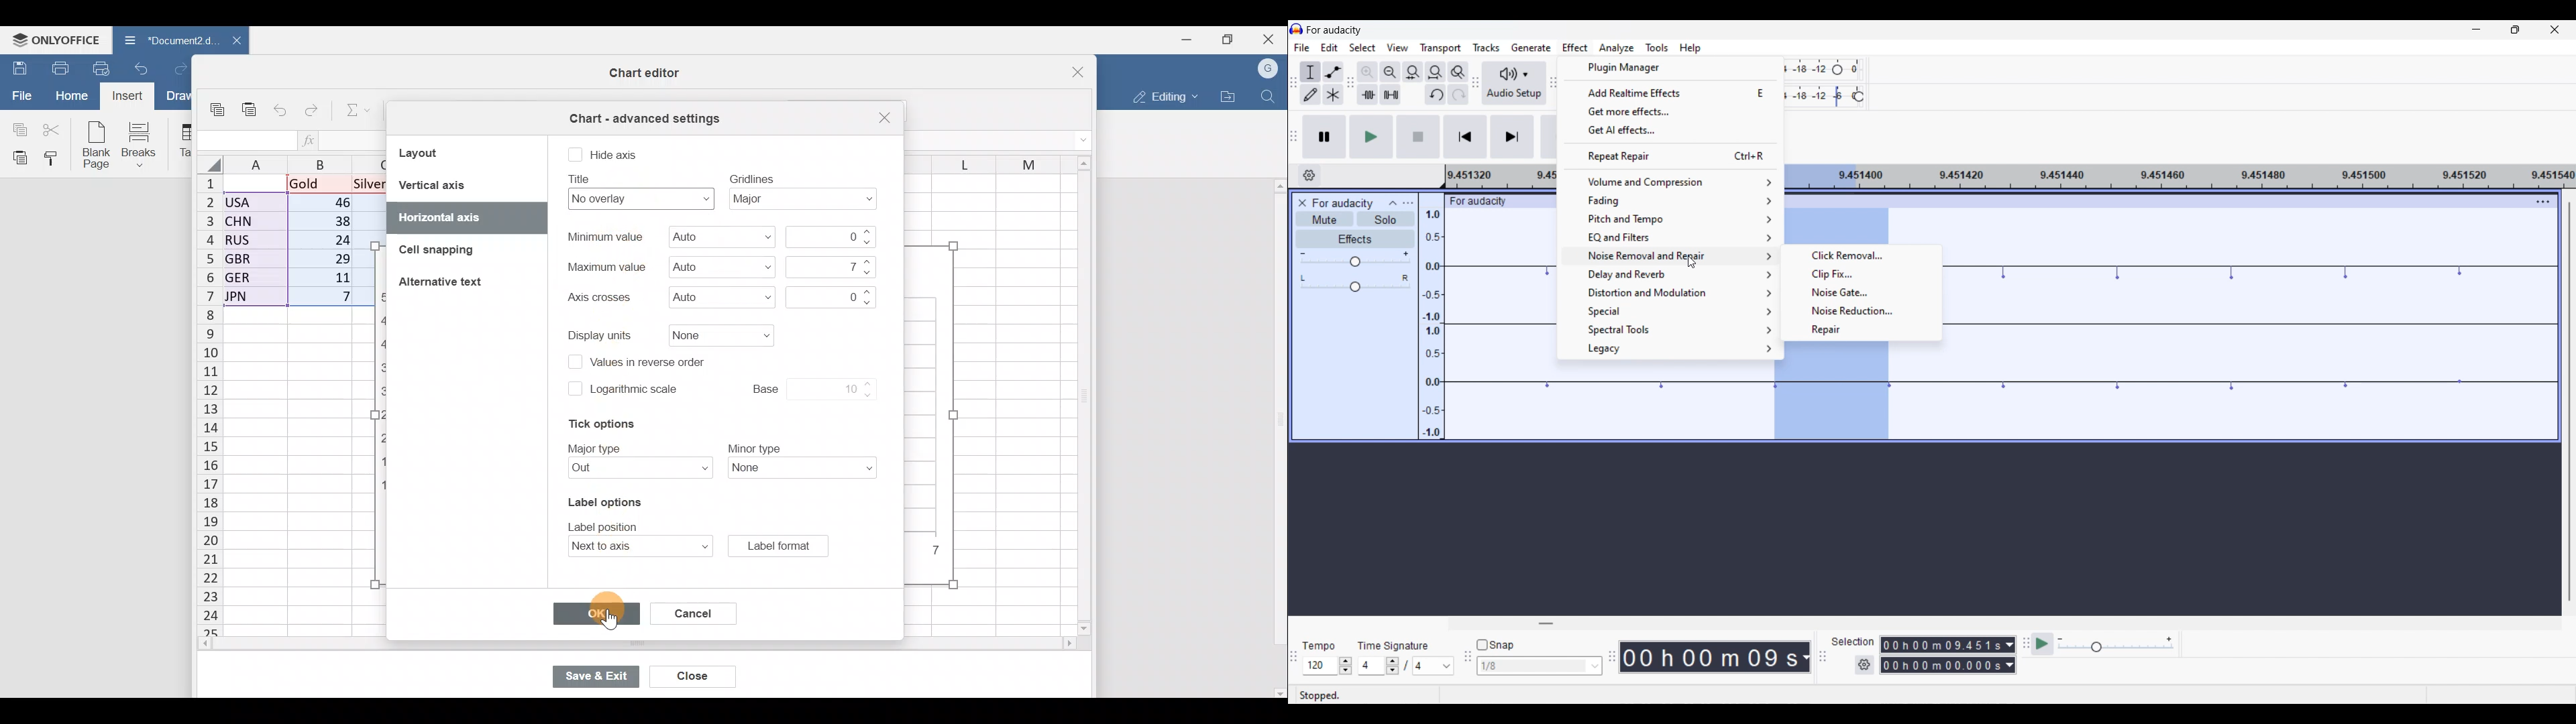 The image size is (2576, 728). I want to click on Save & exit, so click(594, 675).